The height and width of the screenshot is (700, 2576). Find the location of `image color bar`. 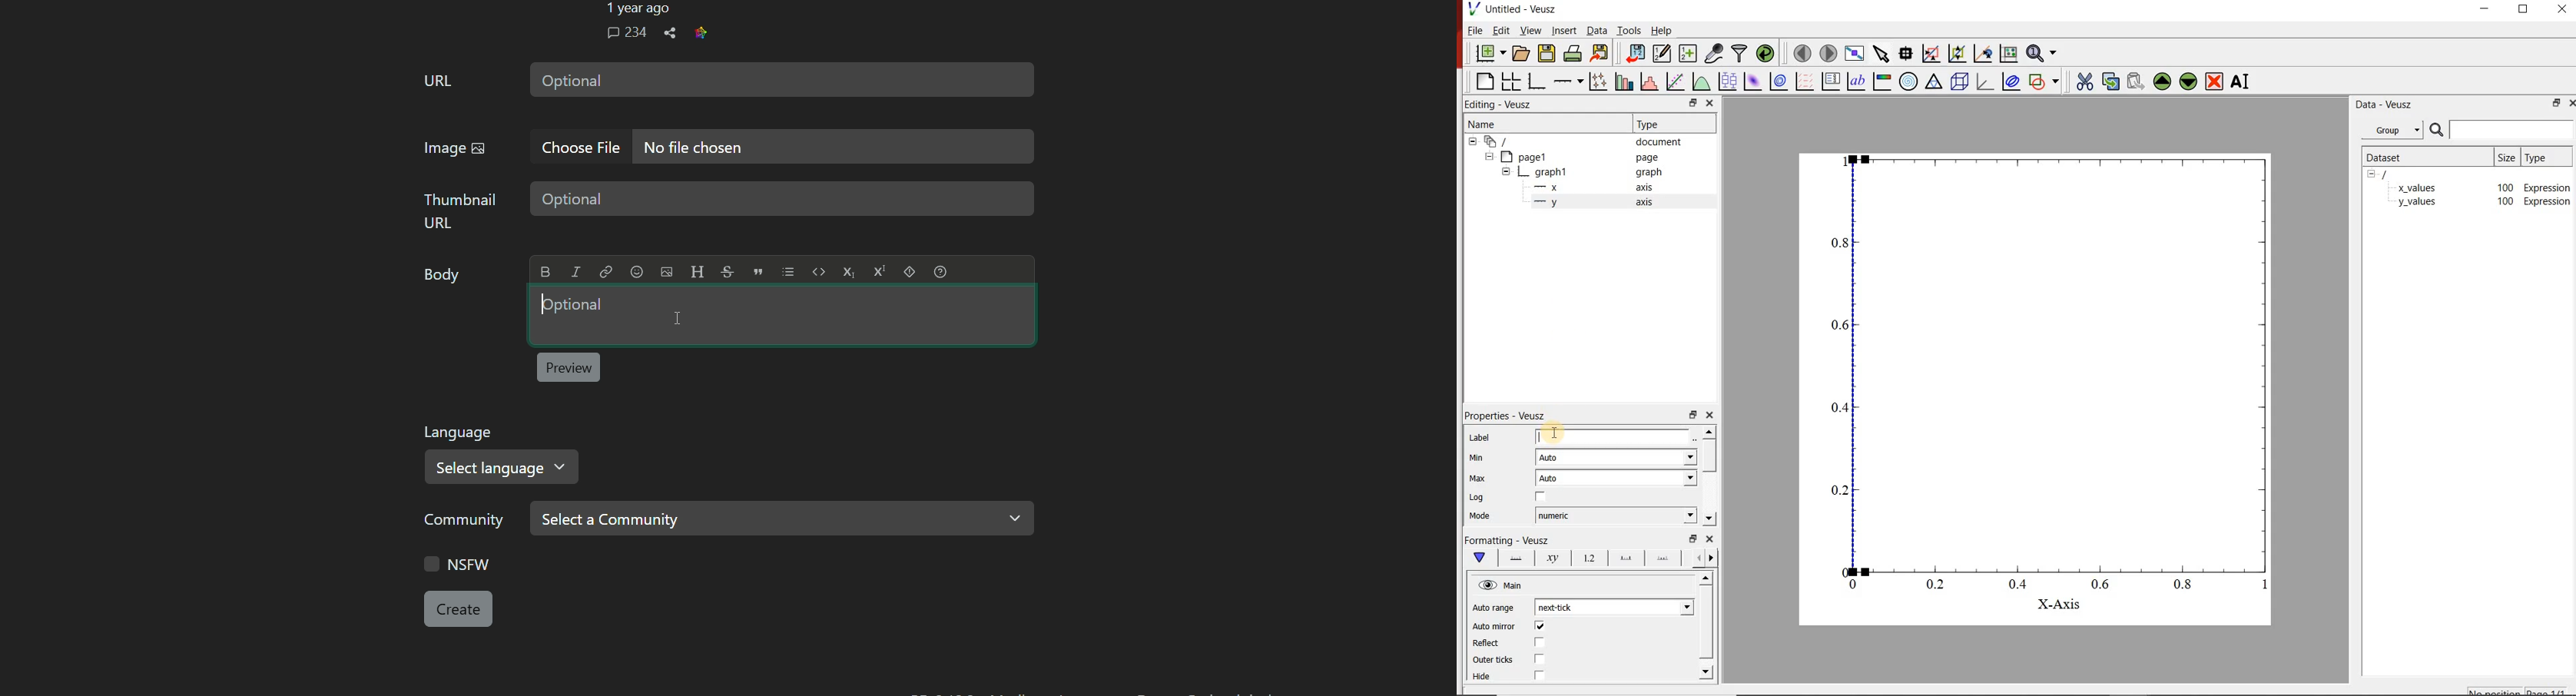

image color bar is located at coordinates (1883, 82).